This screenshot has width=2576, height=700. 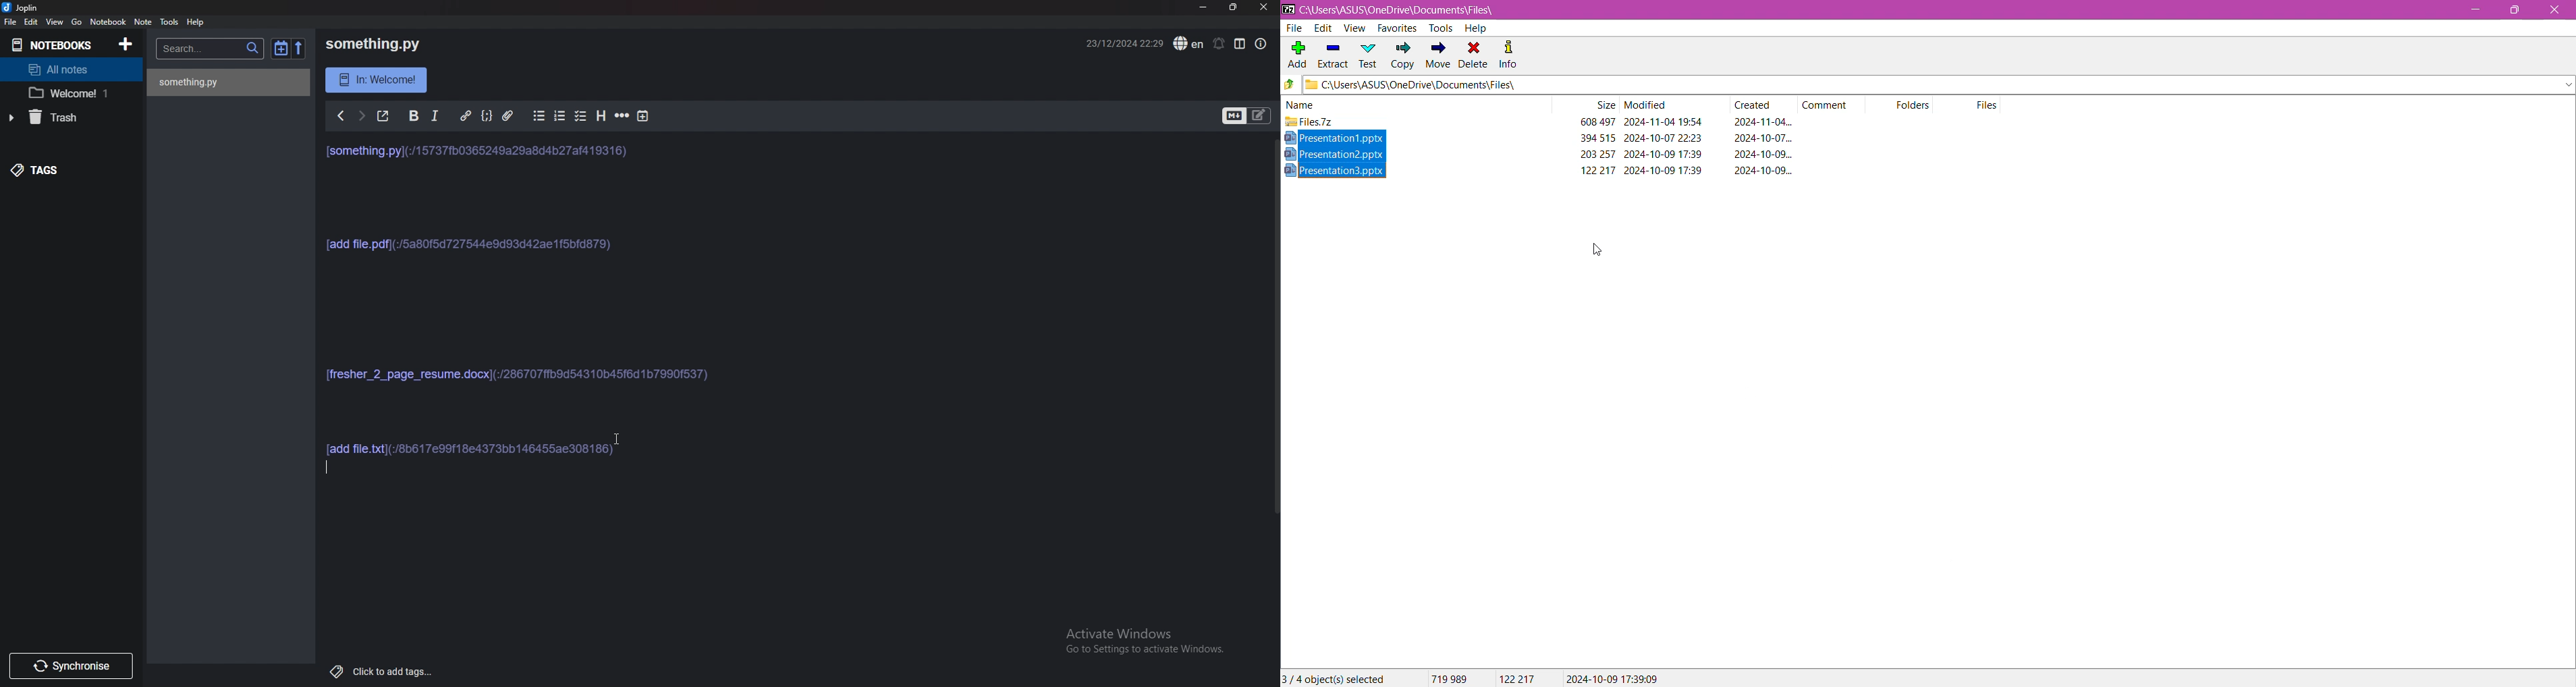 I want to click on Checkbox, so click(x=582, y=116).